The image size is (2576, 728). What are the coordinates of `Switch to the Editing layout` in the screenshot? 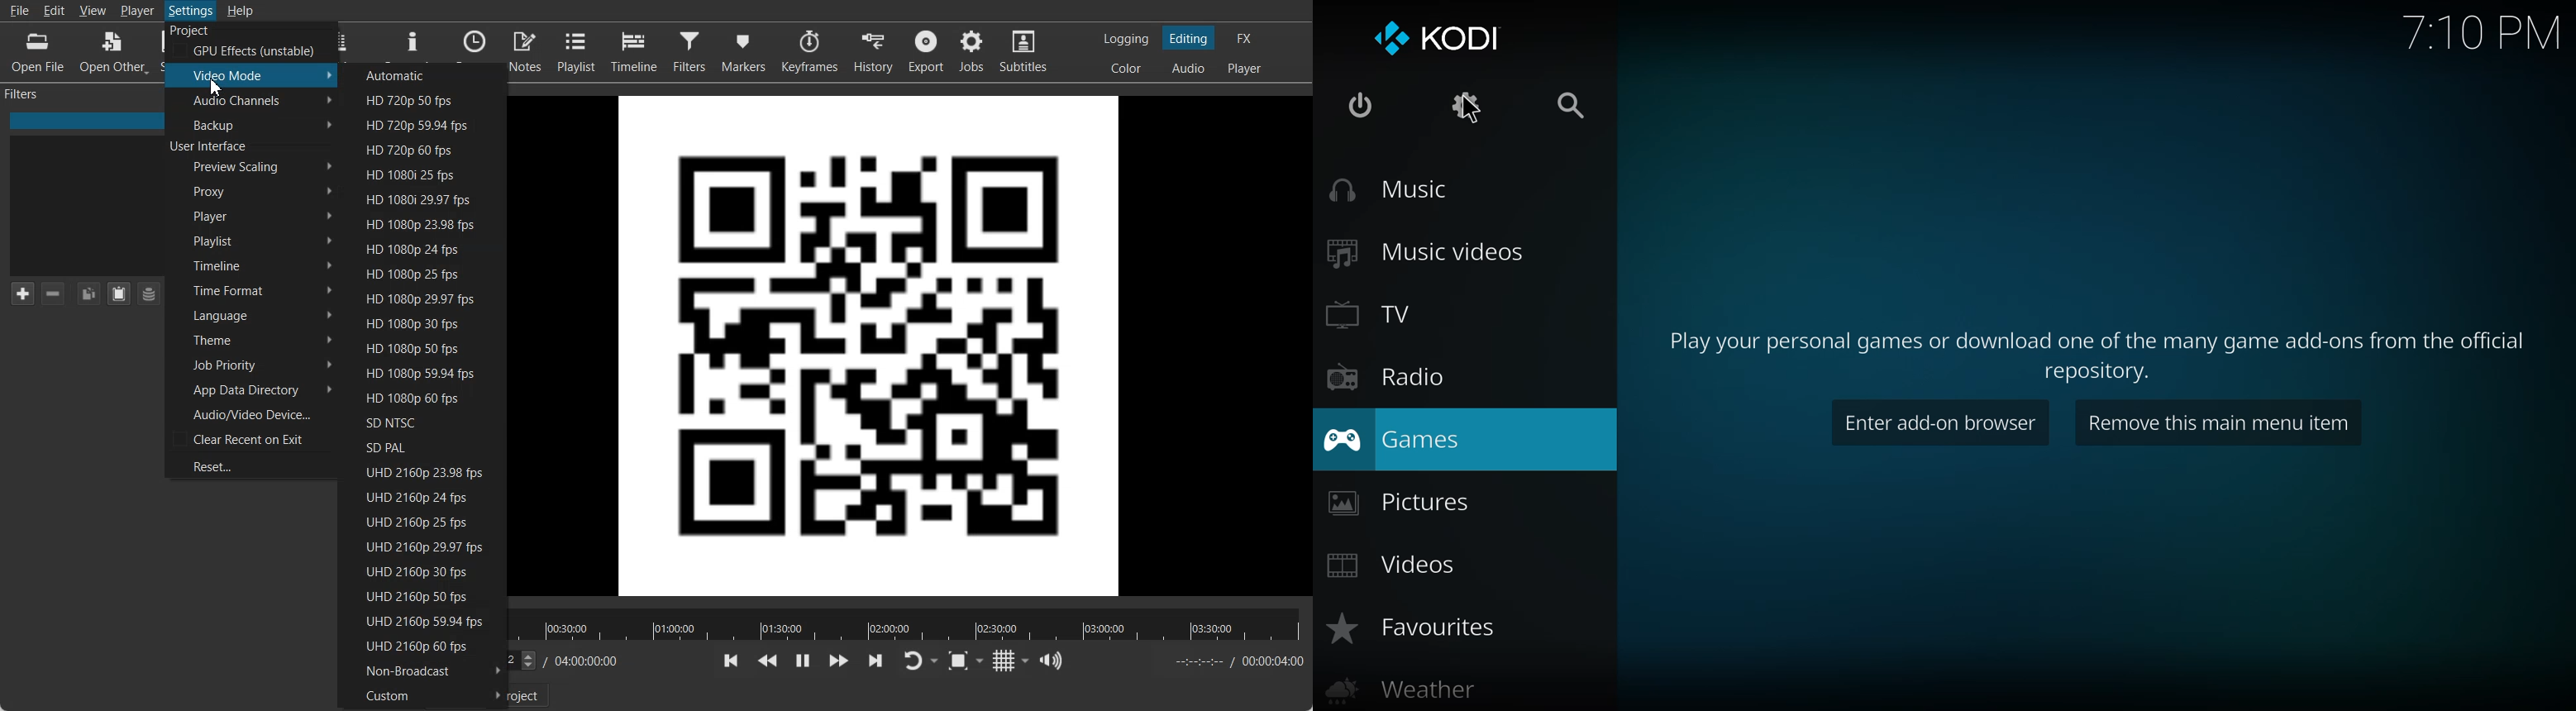 It's located at (1190, 38).